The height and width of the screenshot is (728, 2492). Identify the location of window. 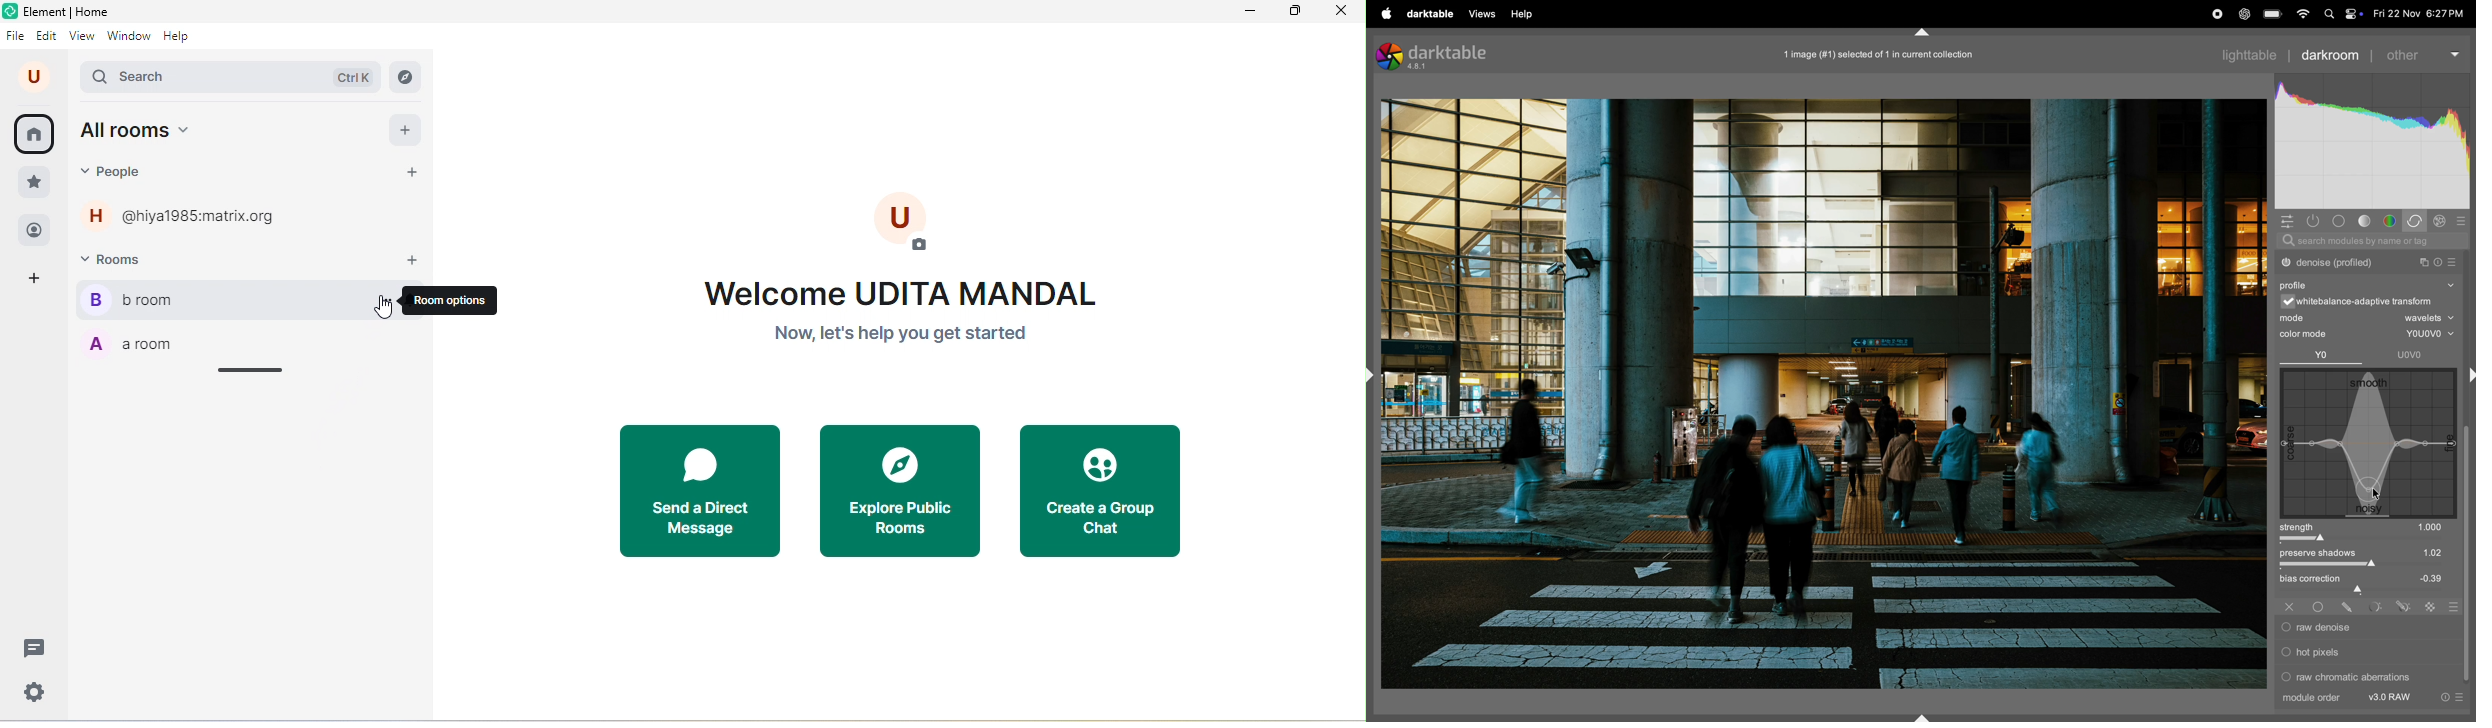
(129, 36).